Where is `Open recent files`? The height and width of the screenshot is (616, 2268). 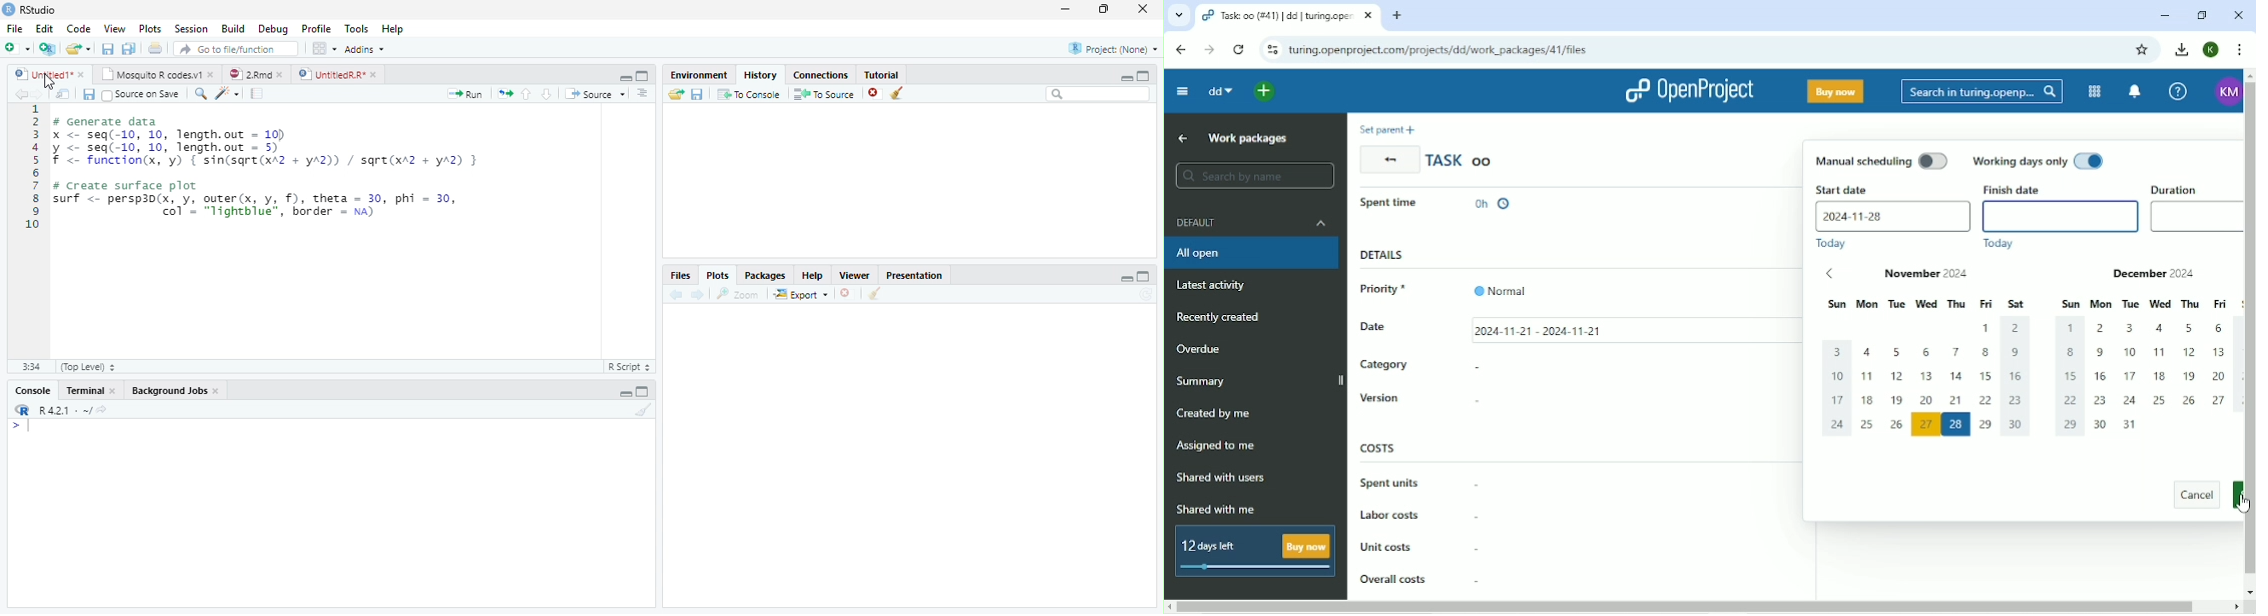
Open recent files is located at coordinates (89, 49).